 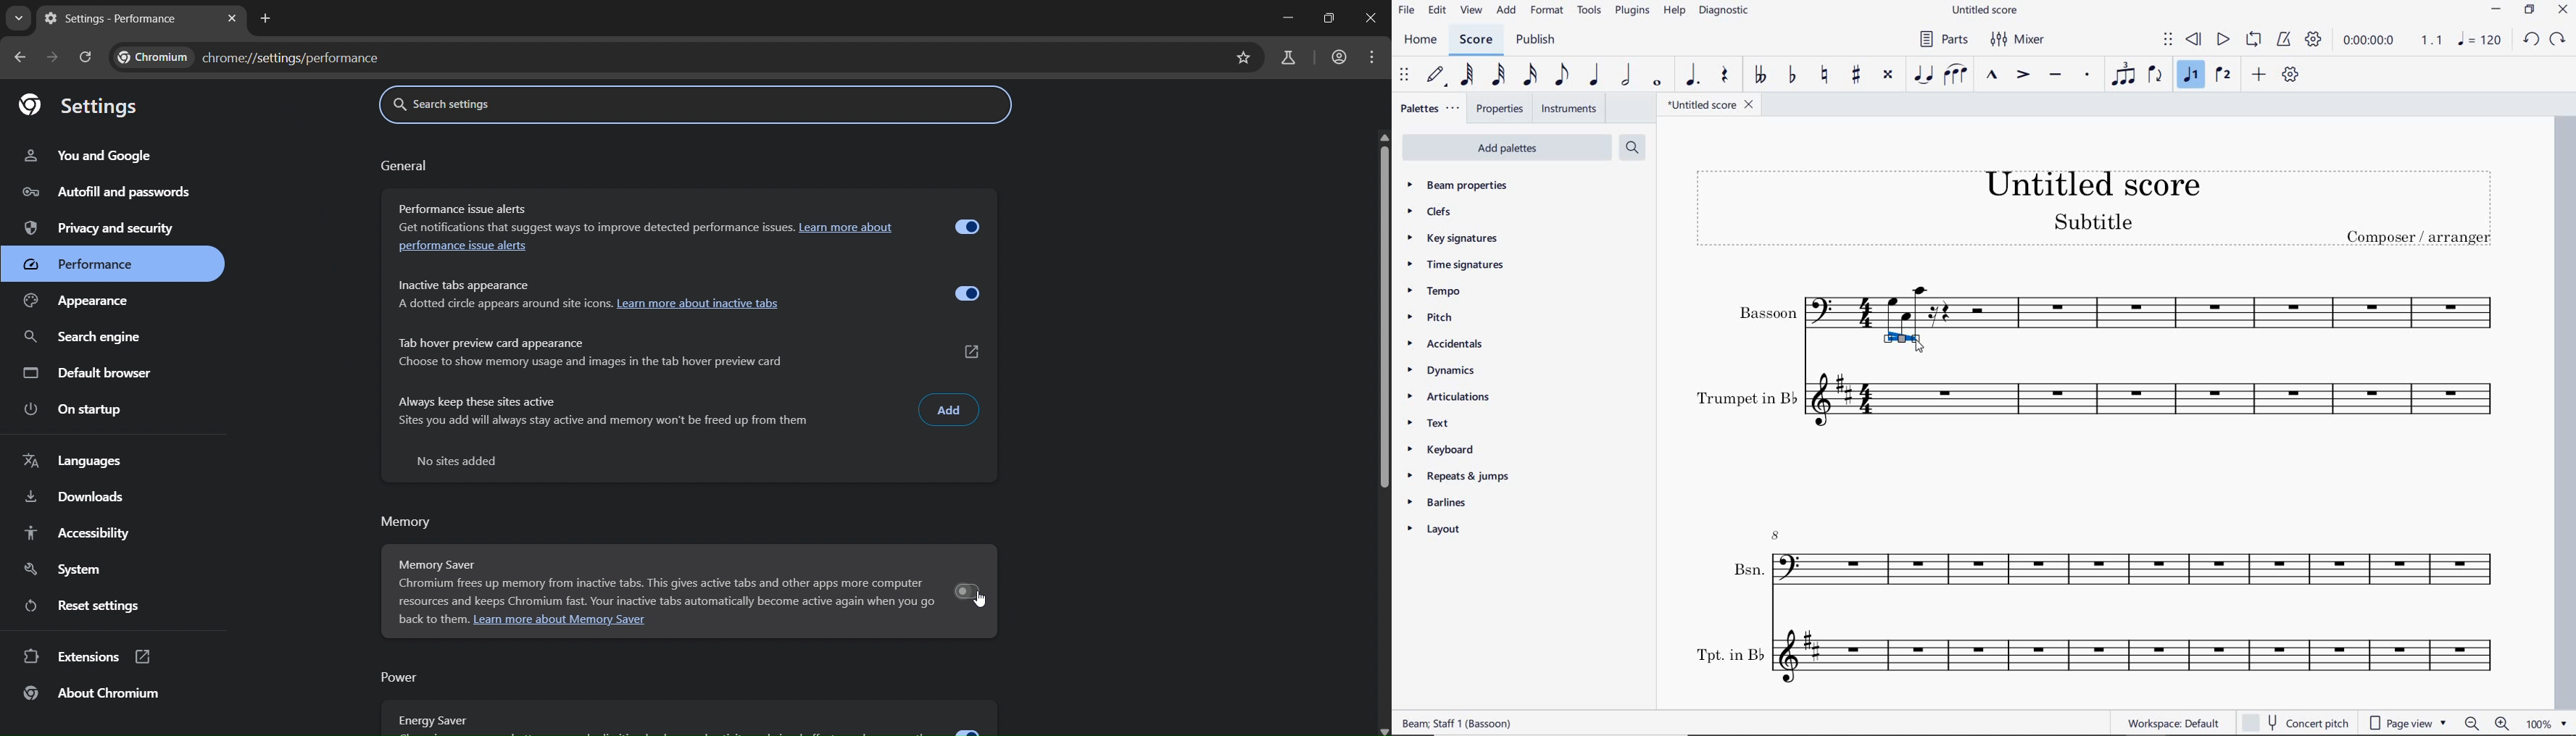 I want to click on dynamics, so click(x=1443, y=369).